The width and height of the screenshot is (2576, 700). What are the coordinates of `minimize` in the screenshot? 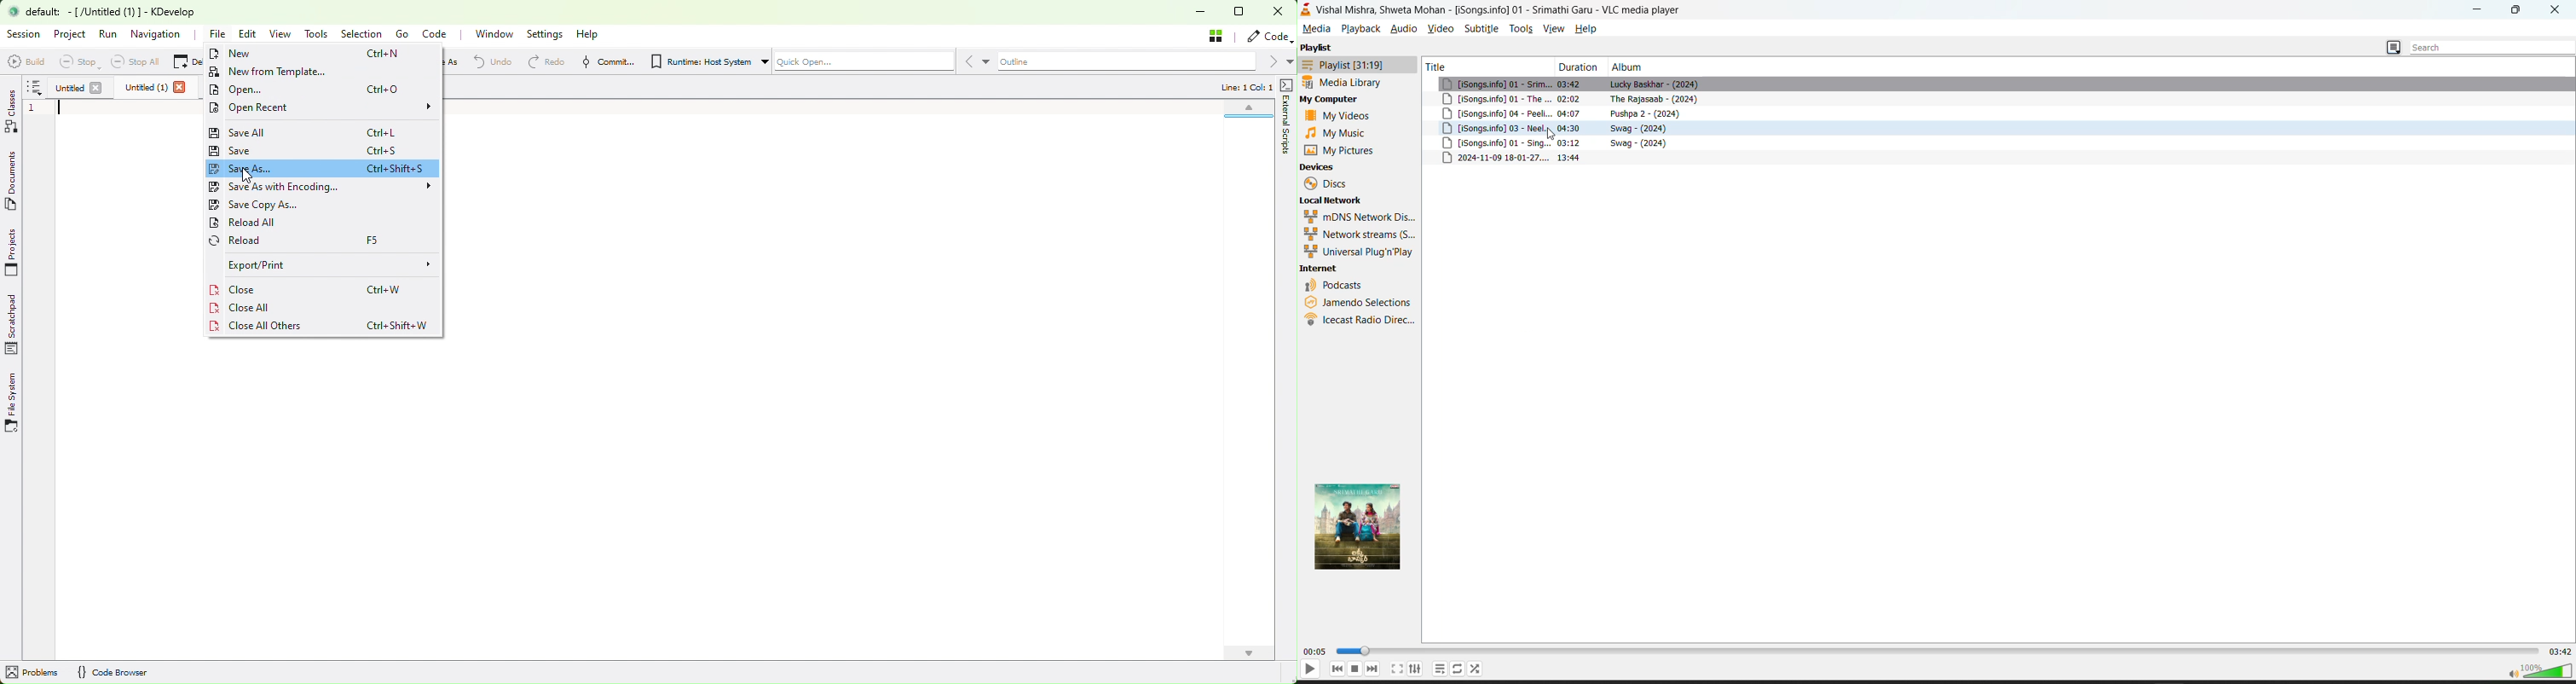 It's located at (2476, 9).